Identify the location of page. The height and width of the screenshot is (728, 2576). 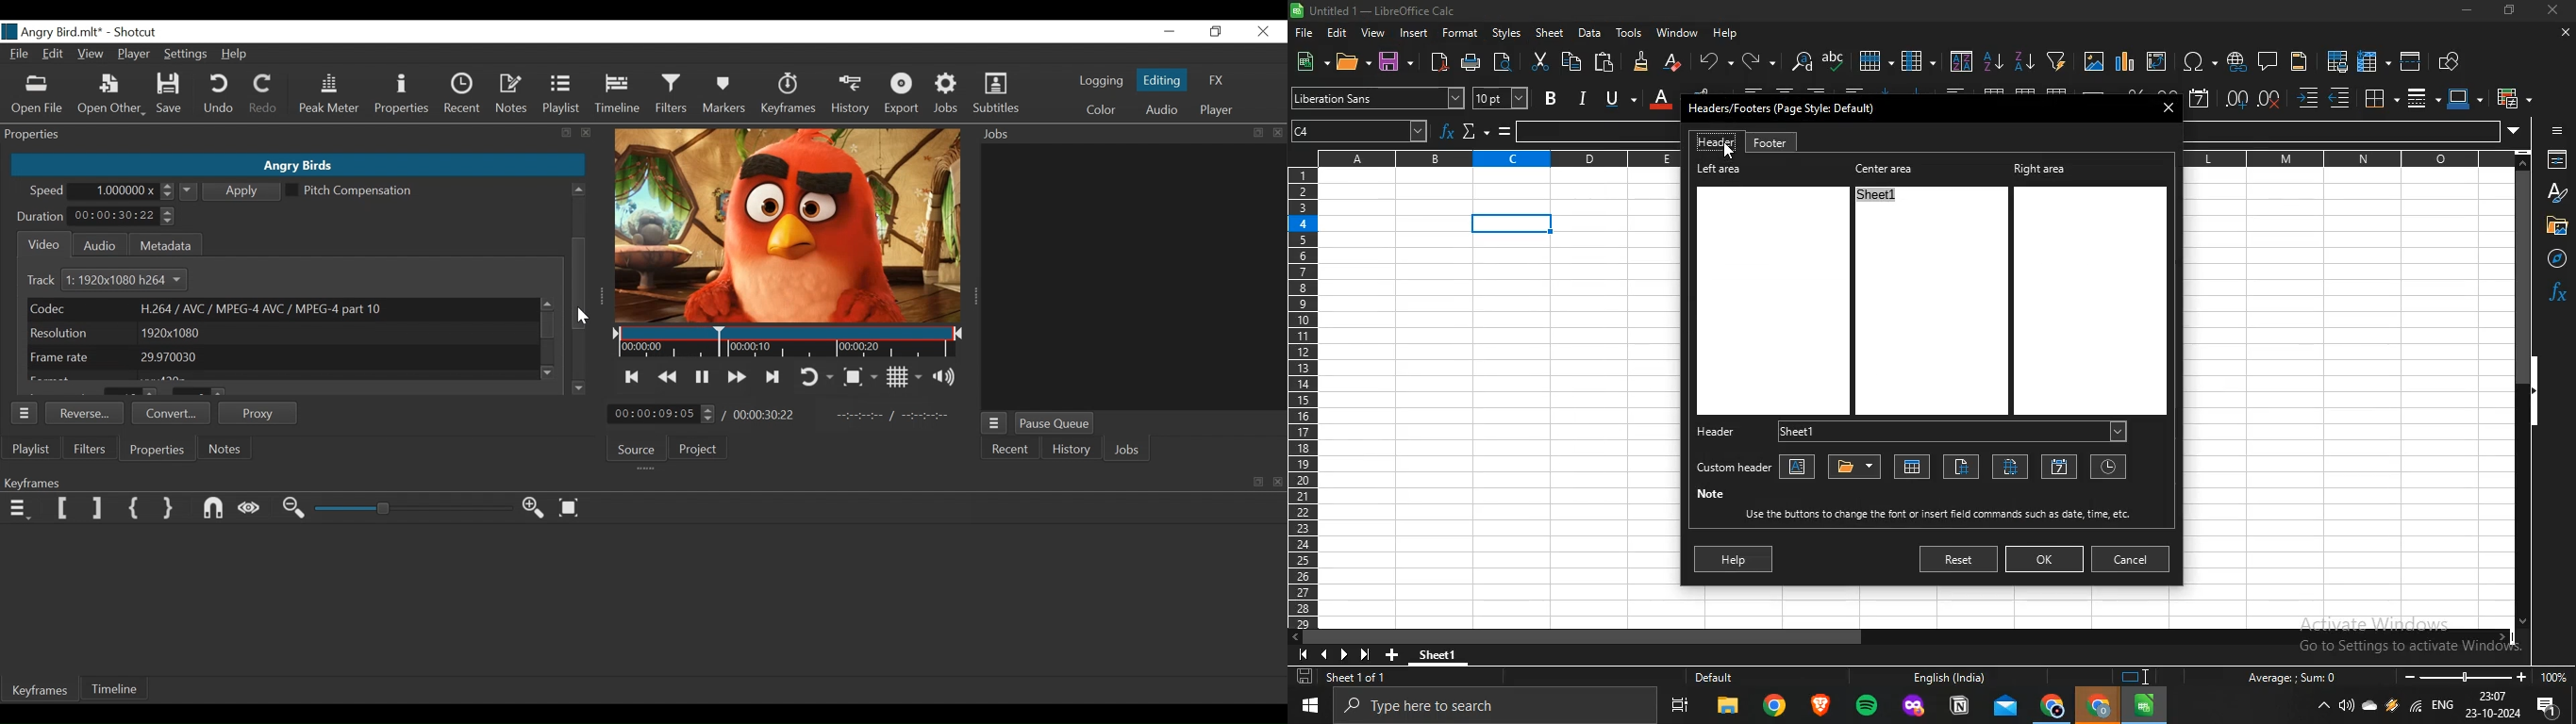
(1961, 468).